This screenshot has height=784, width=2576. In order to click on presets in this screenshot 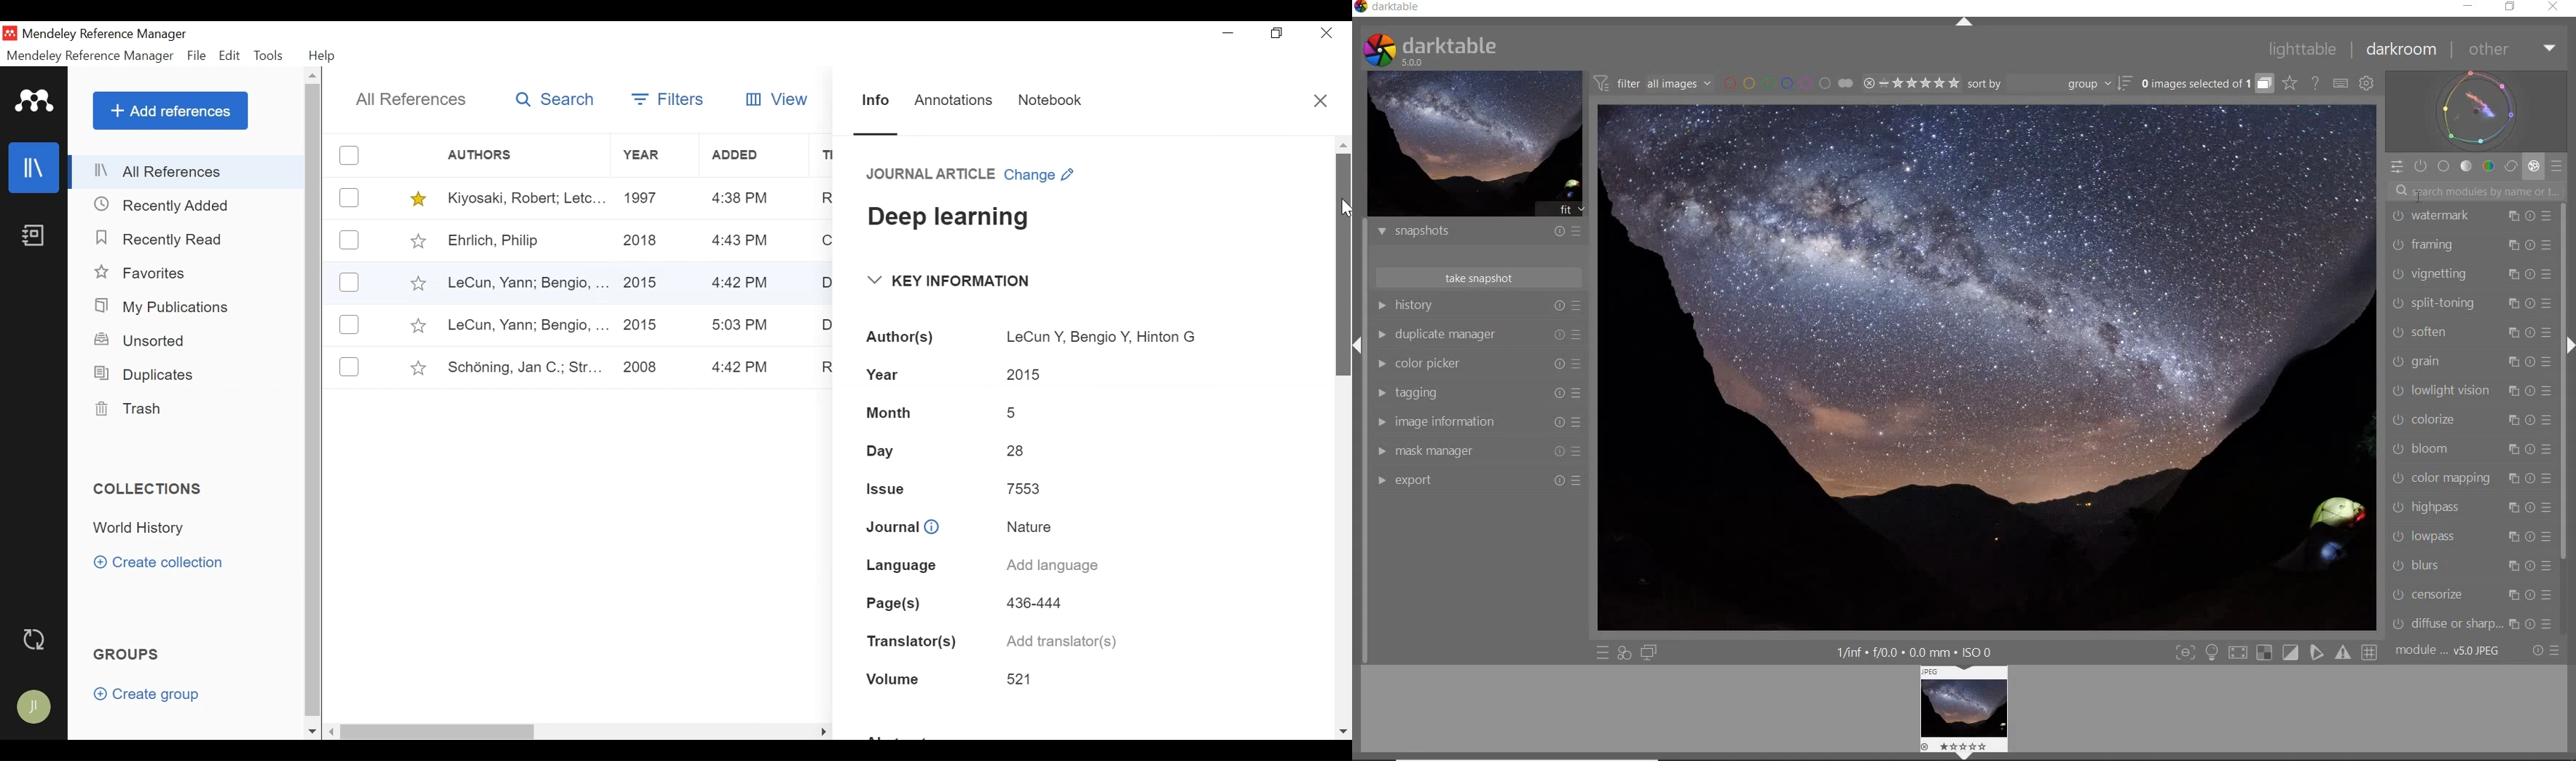, I will do `click(2545, 536)`.